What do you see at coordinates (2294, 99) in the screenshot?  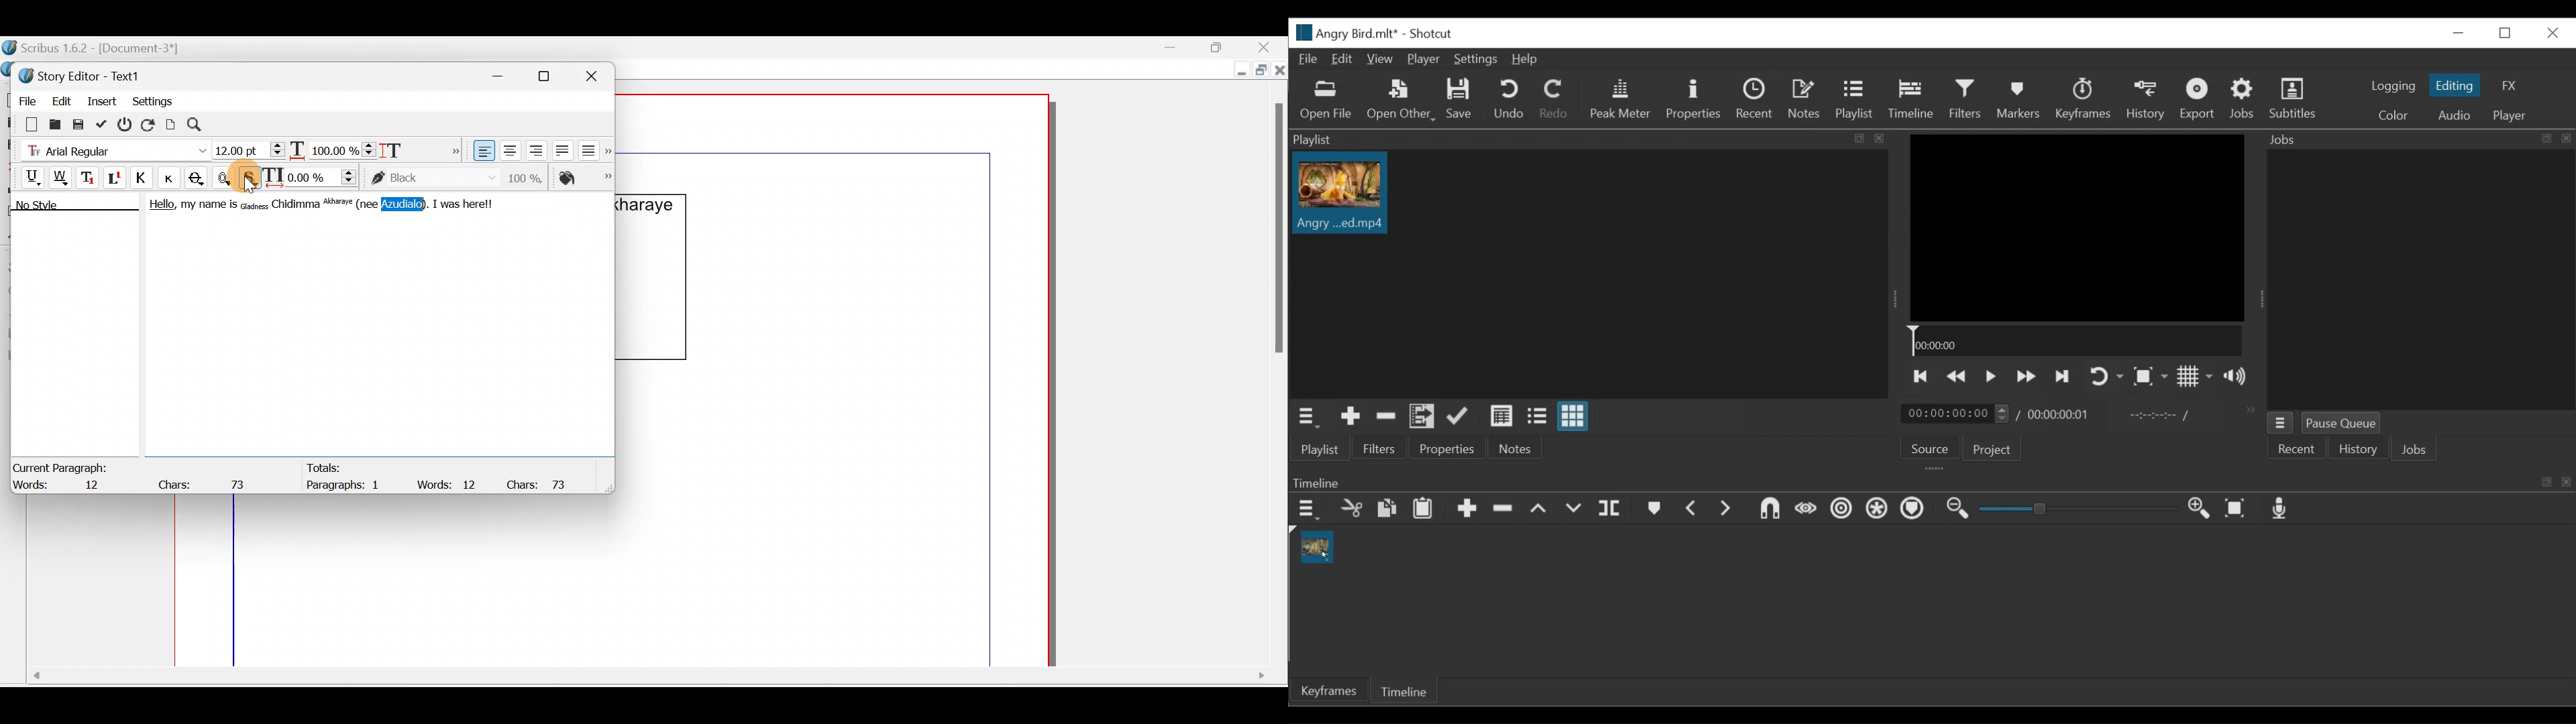 I see `Subtitles` at bounding box center [2294, 99].